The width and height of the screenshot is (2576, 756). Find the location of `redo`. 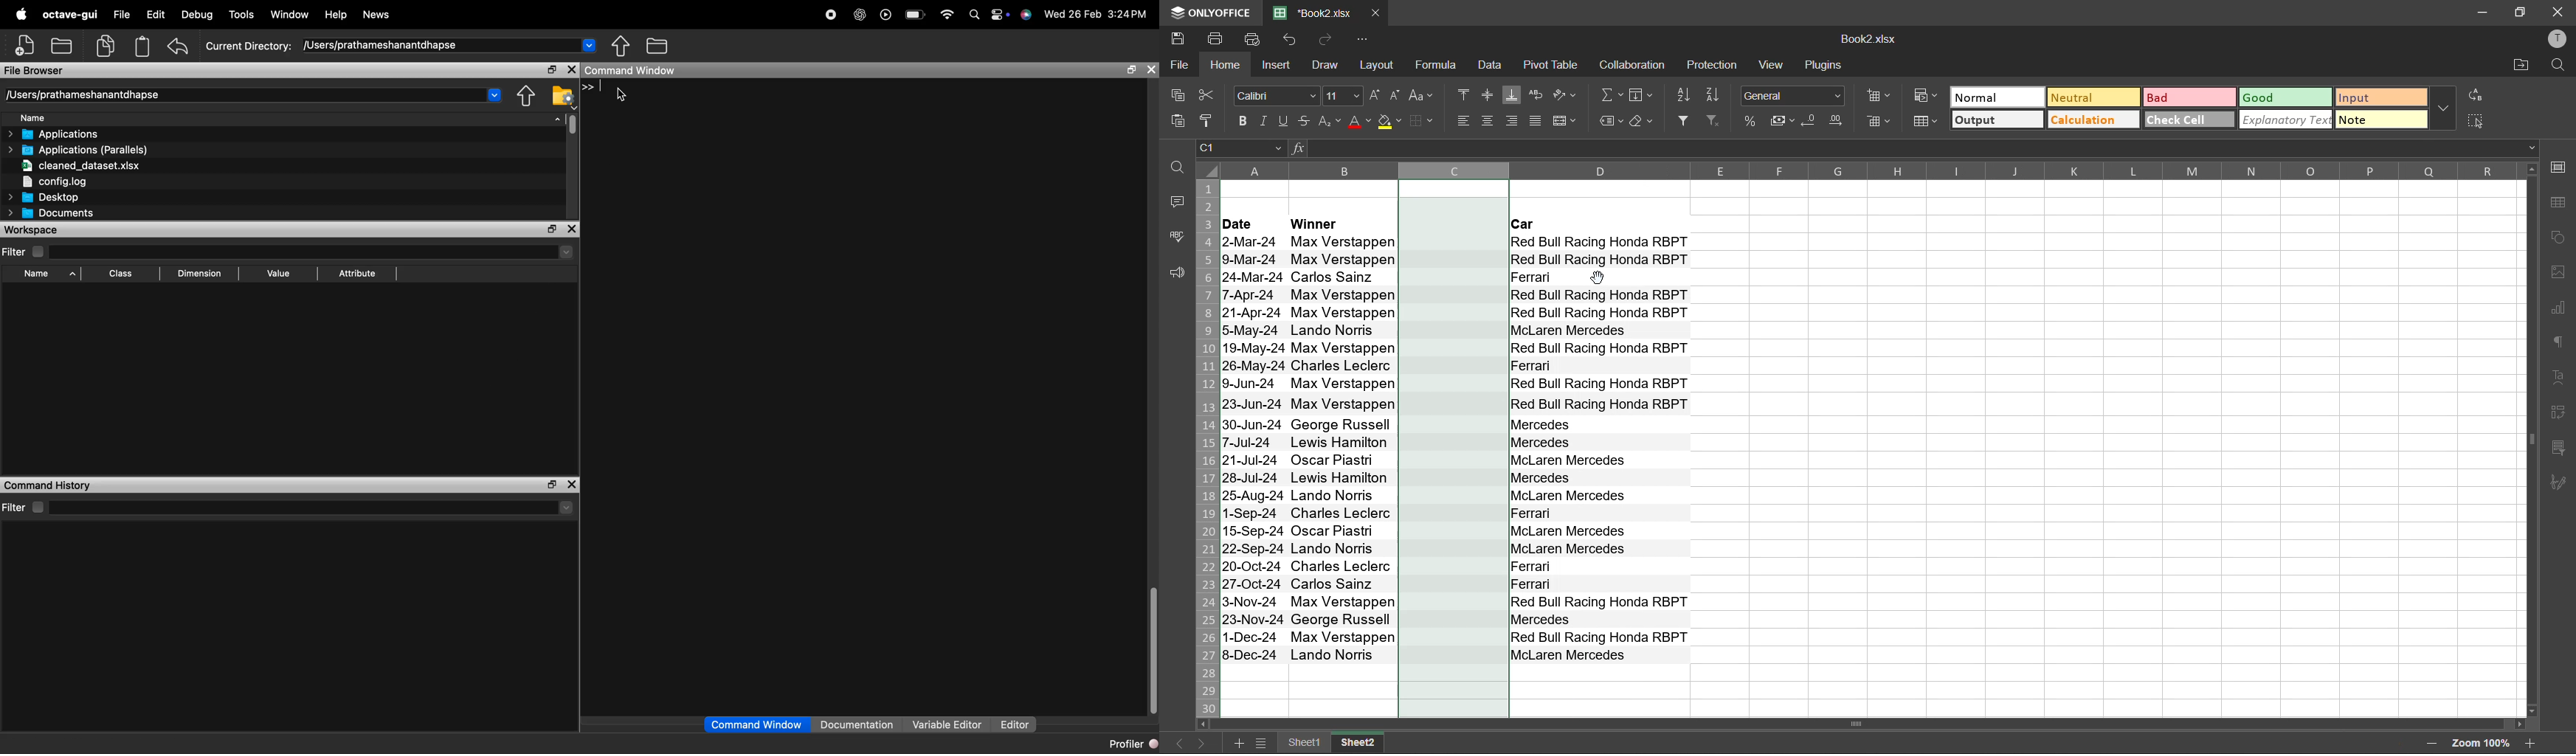

redo is located at coordinates (1332, 41).